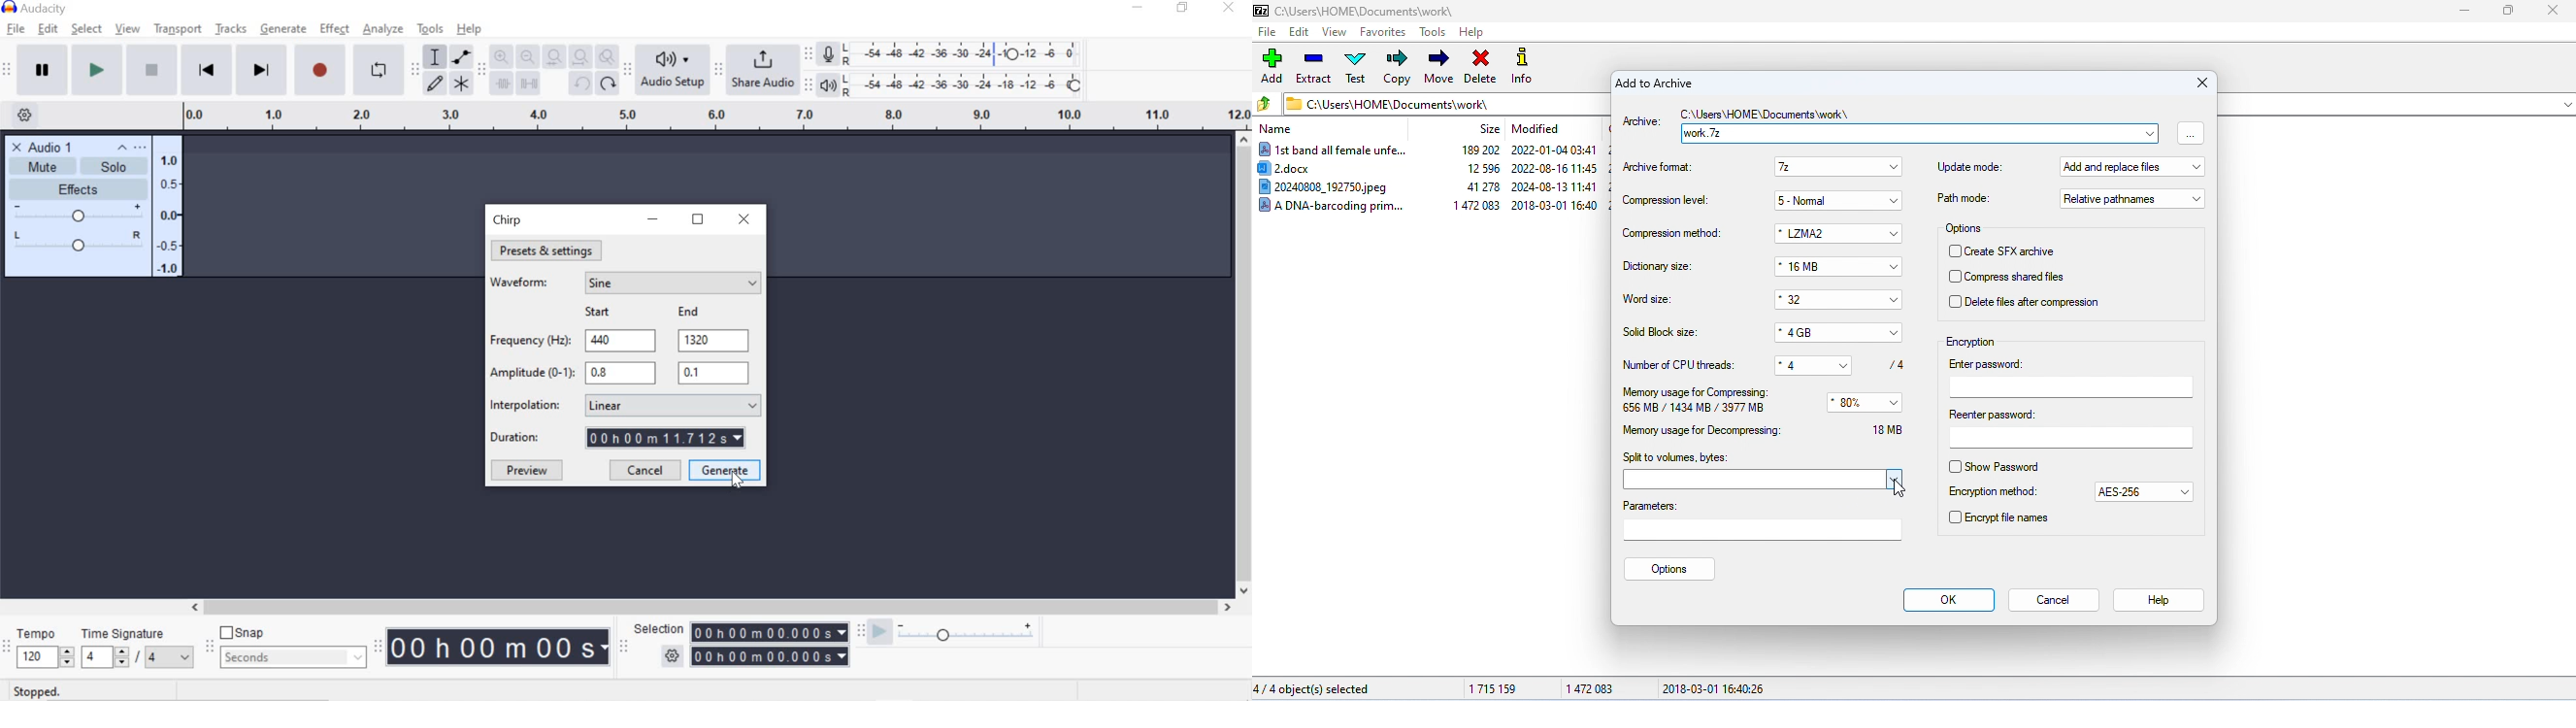 This screenshot has width=2576, height=728. I want to click on cancel, so click(643, 471).